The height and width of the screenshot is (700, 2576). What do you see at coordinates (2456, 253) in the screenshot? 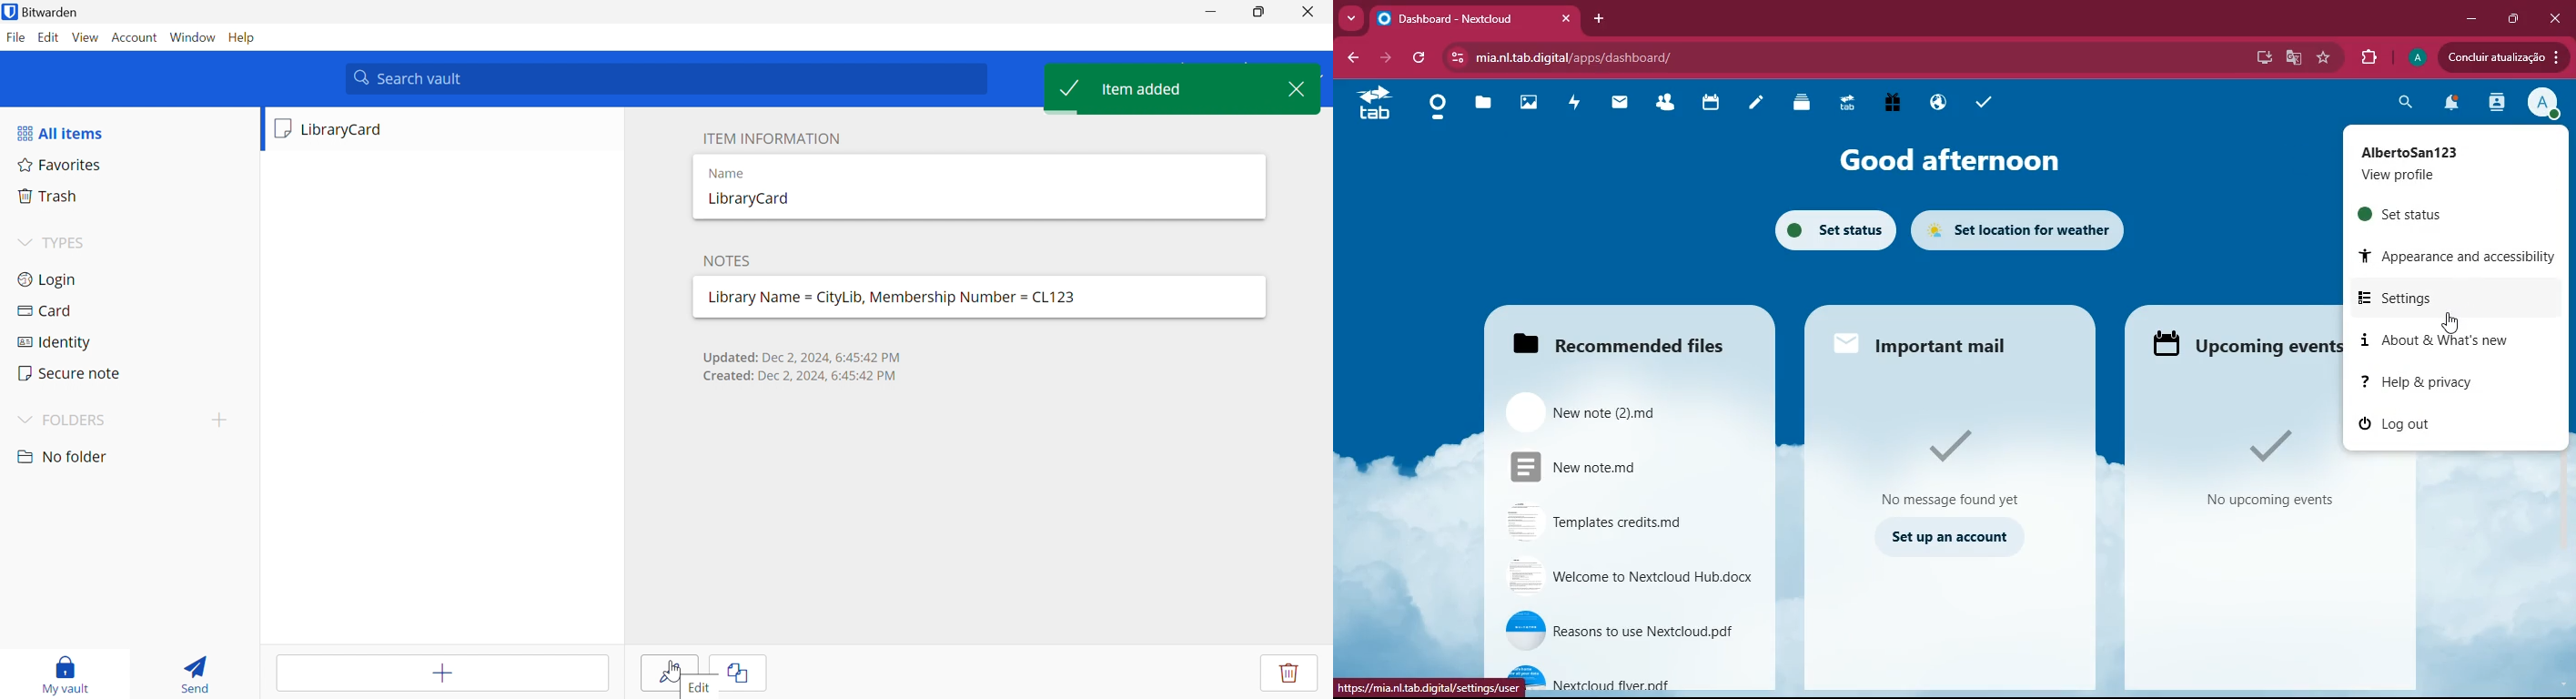
I see `appearance and accessibility` at bounding box center [2456, 253].